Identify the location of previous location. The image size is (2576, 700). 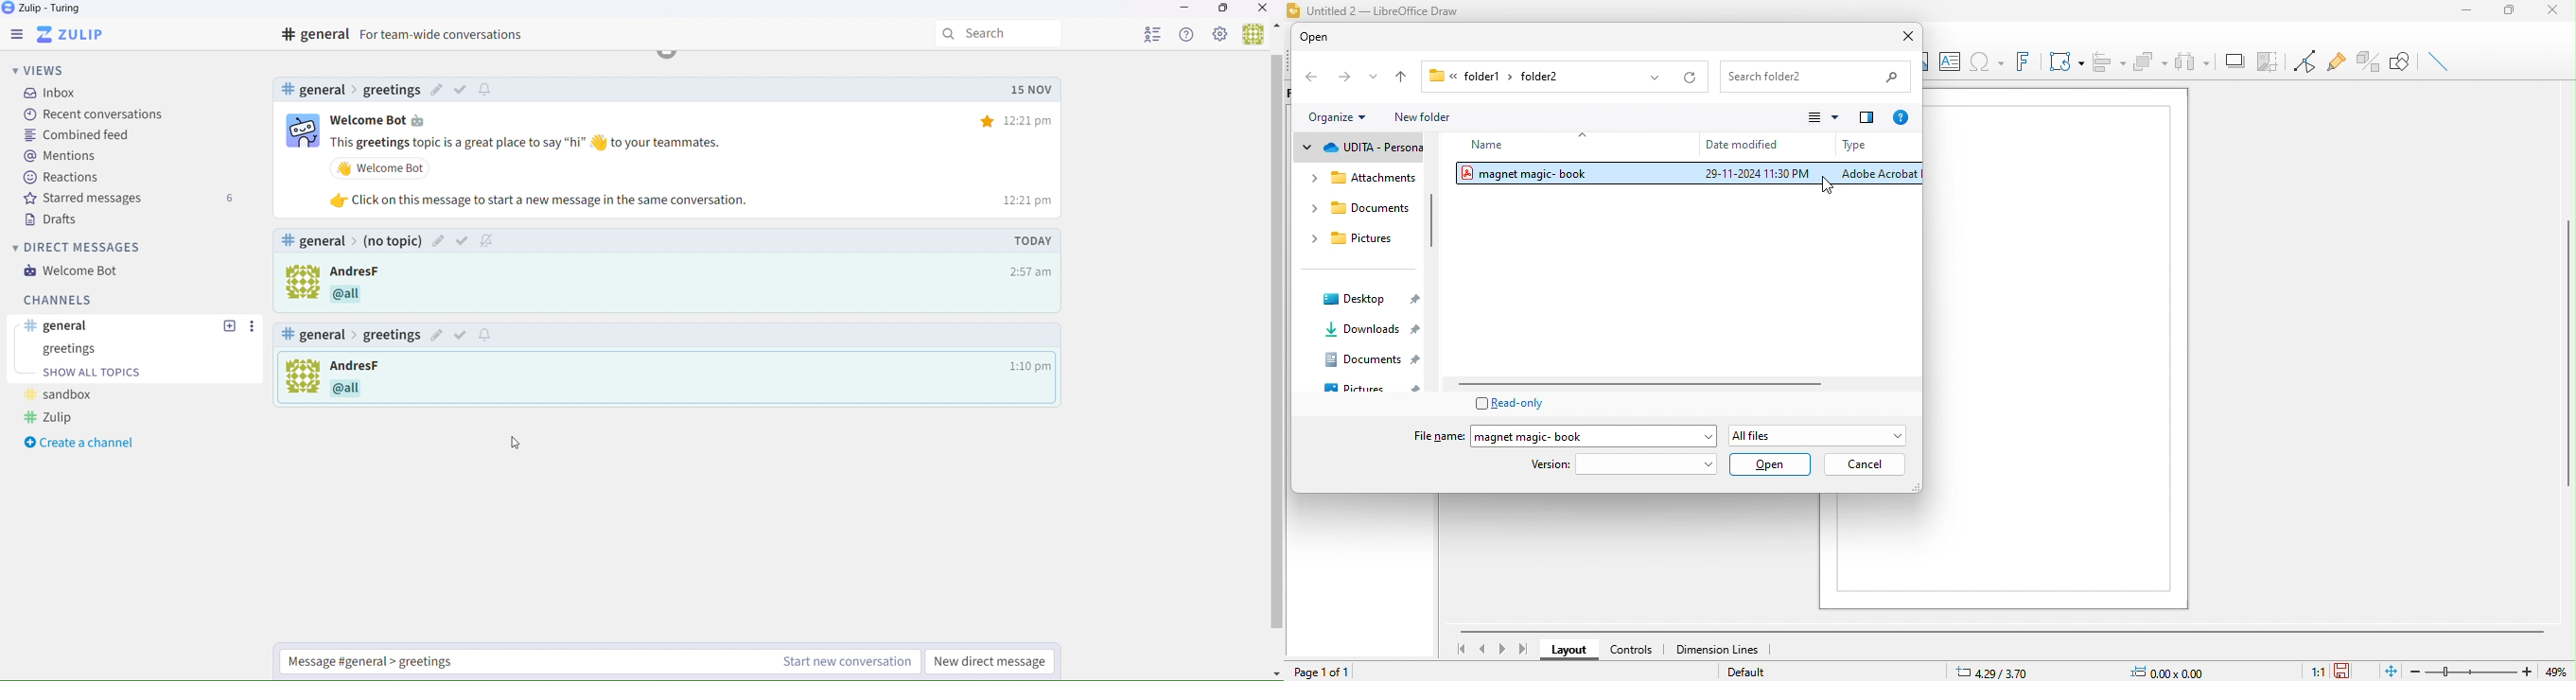
(1649, 78).